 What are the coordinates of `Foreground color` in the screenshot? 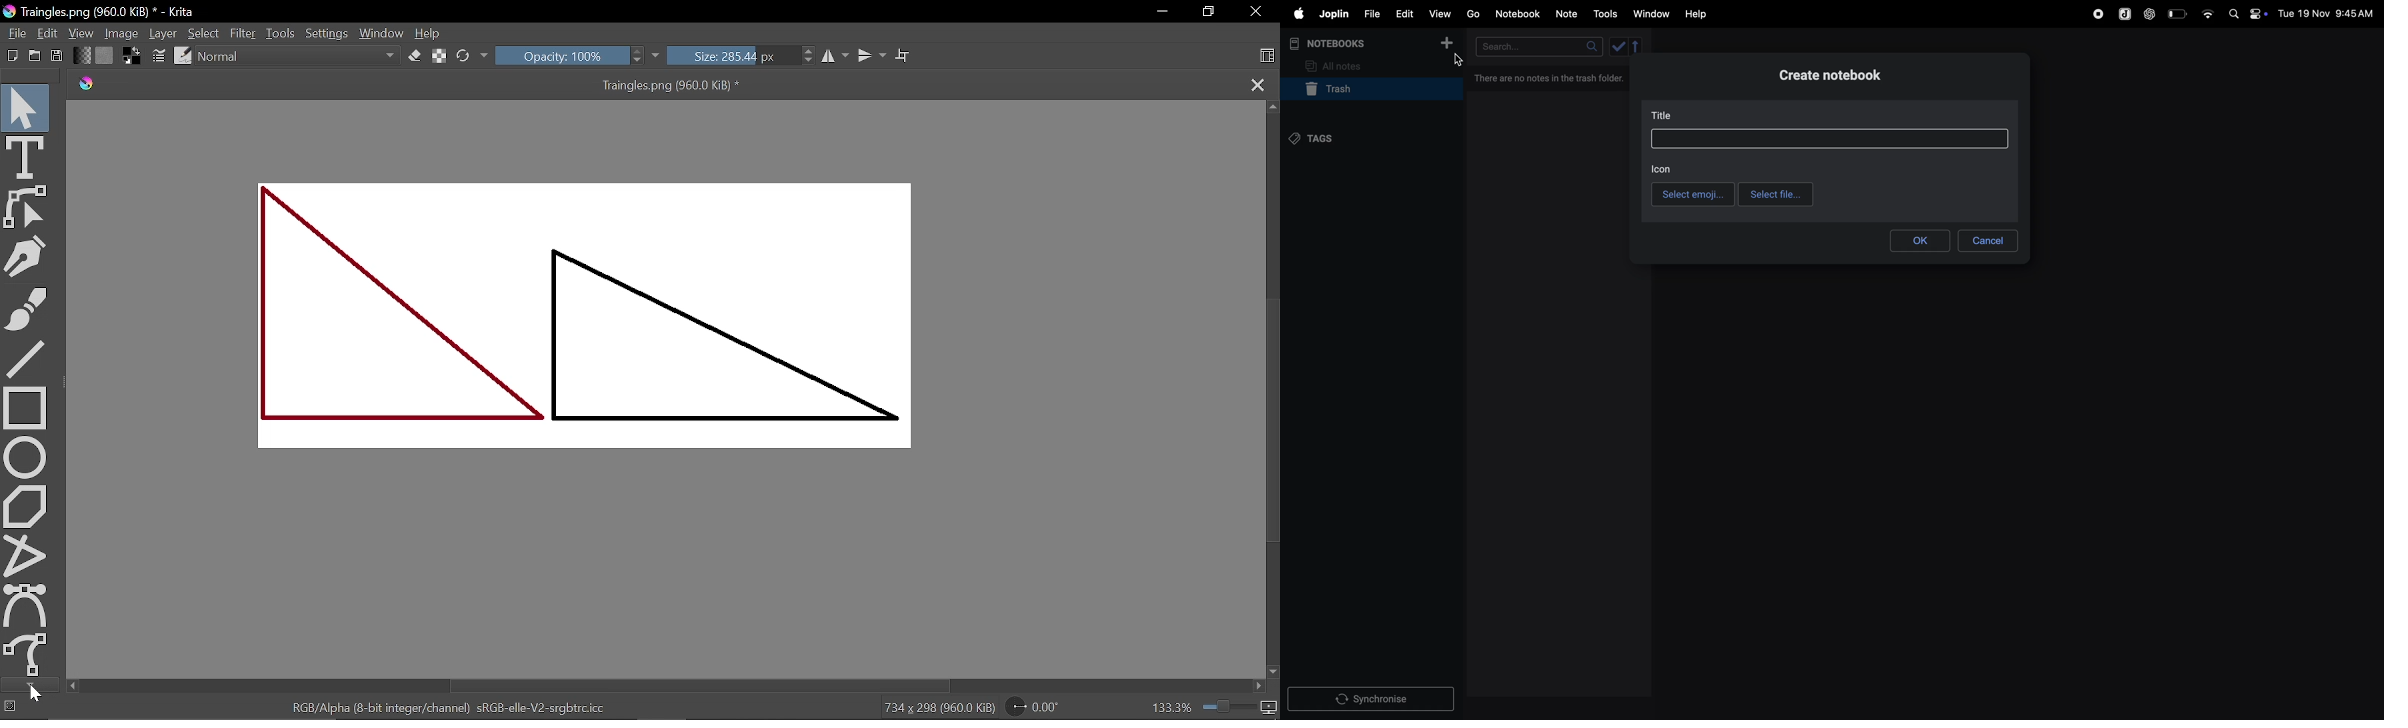 It's located at (130, 56).